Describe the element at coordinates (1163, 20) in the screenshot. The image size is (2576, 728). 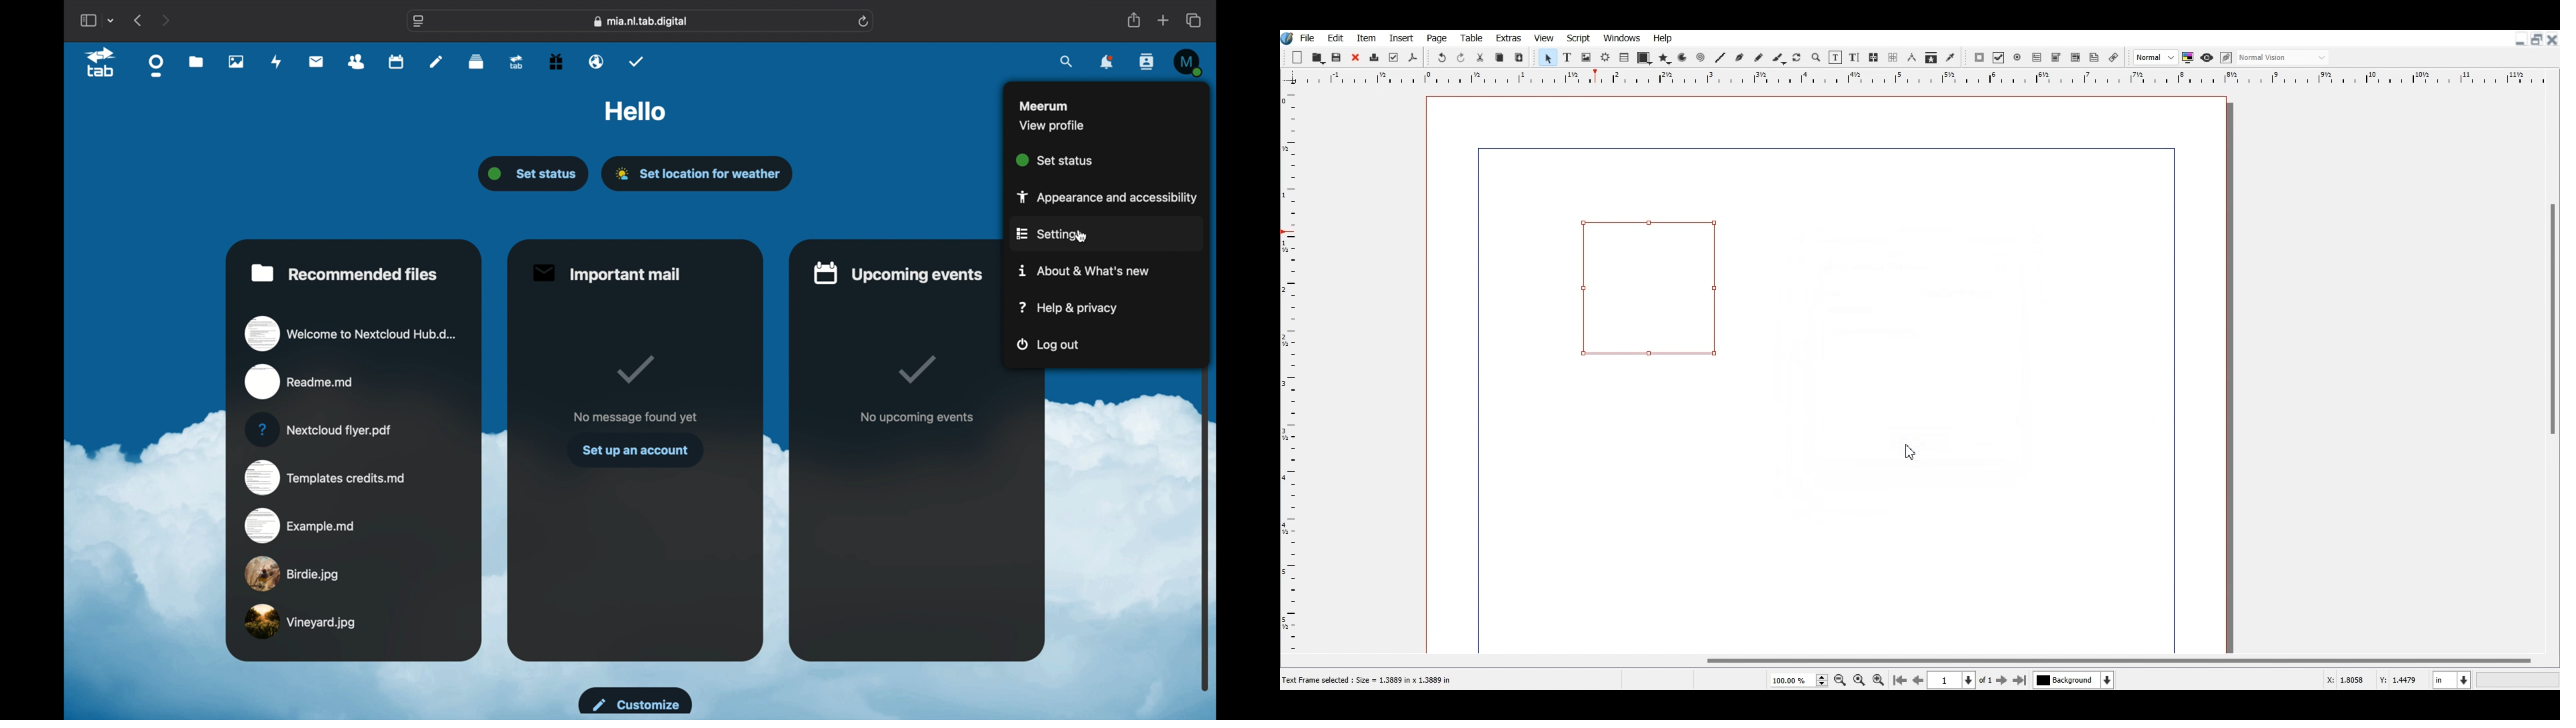
I see `new tab` at that location.